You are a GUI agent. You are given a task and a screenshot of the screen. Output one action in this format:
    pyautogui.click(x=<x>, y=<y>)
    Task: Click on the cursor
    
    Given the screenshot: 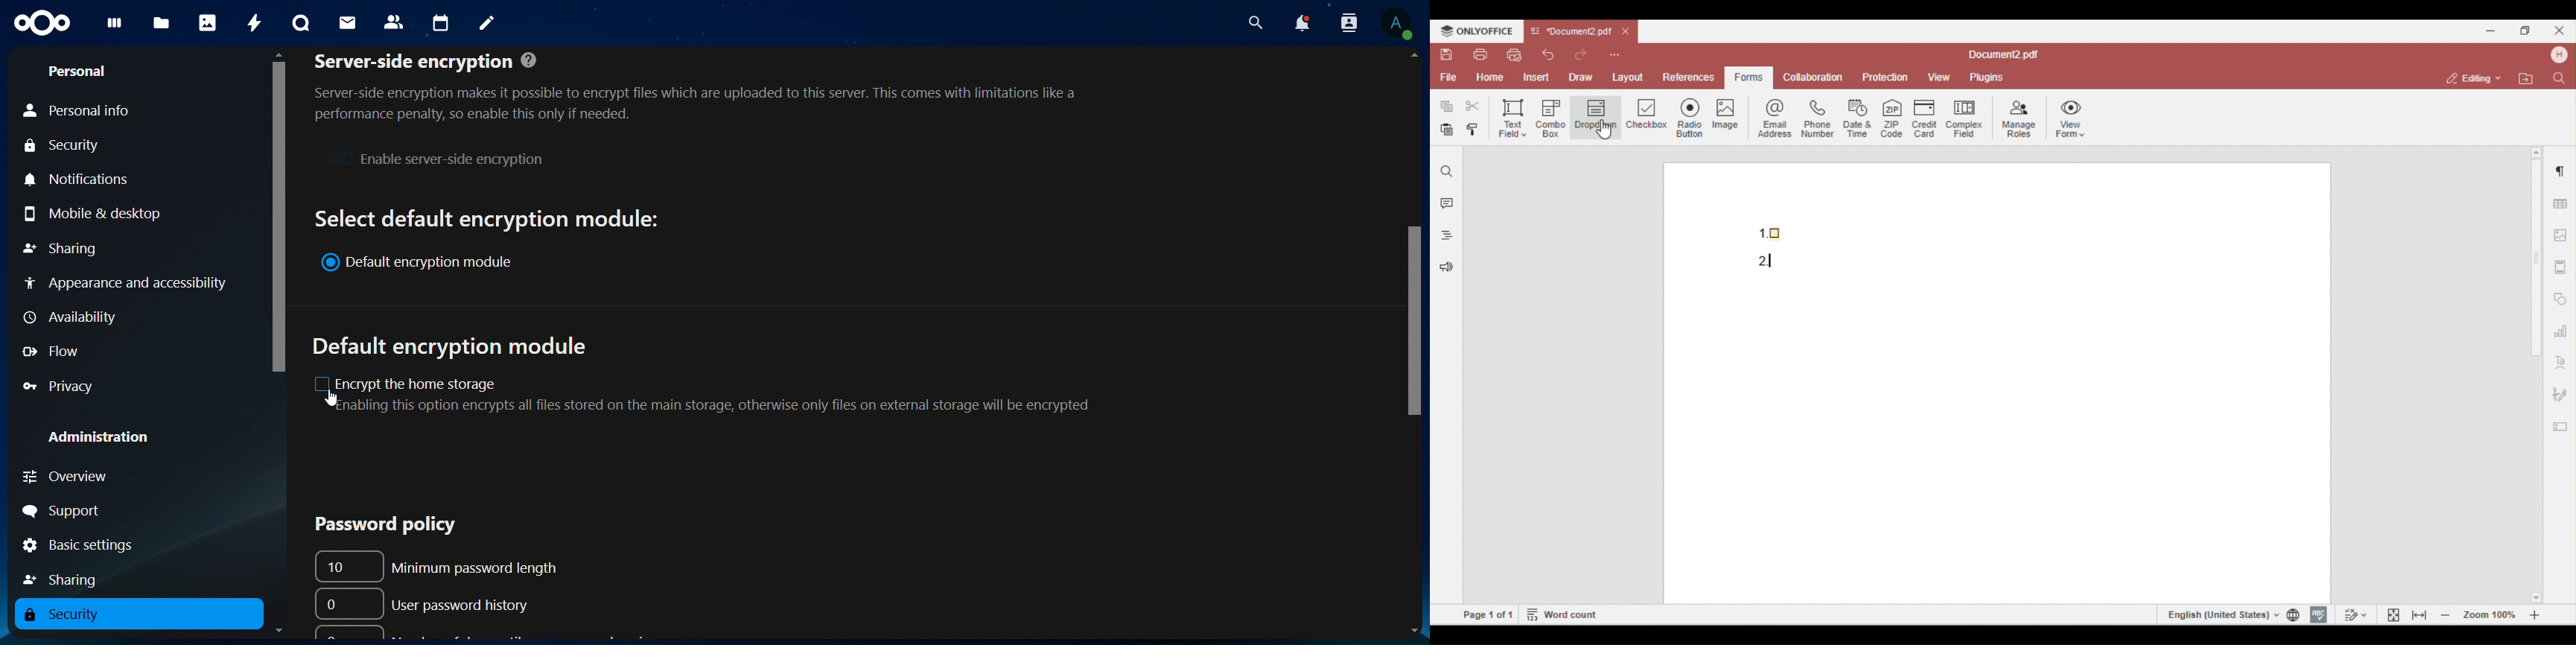 What is the action you would take?
    pyautogui.click(x=331, y=399)
    